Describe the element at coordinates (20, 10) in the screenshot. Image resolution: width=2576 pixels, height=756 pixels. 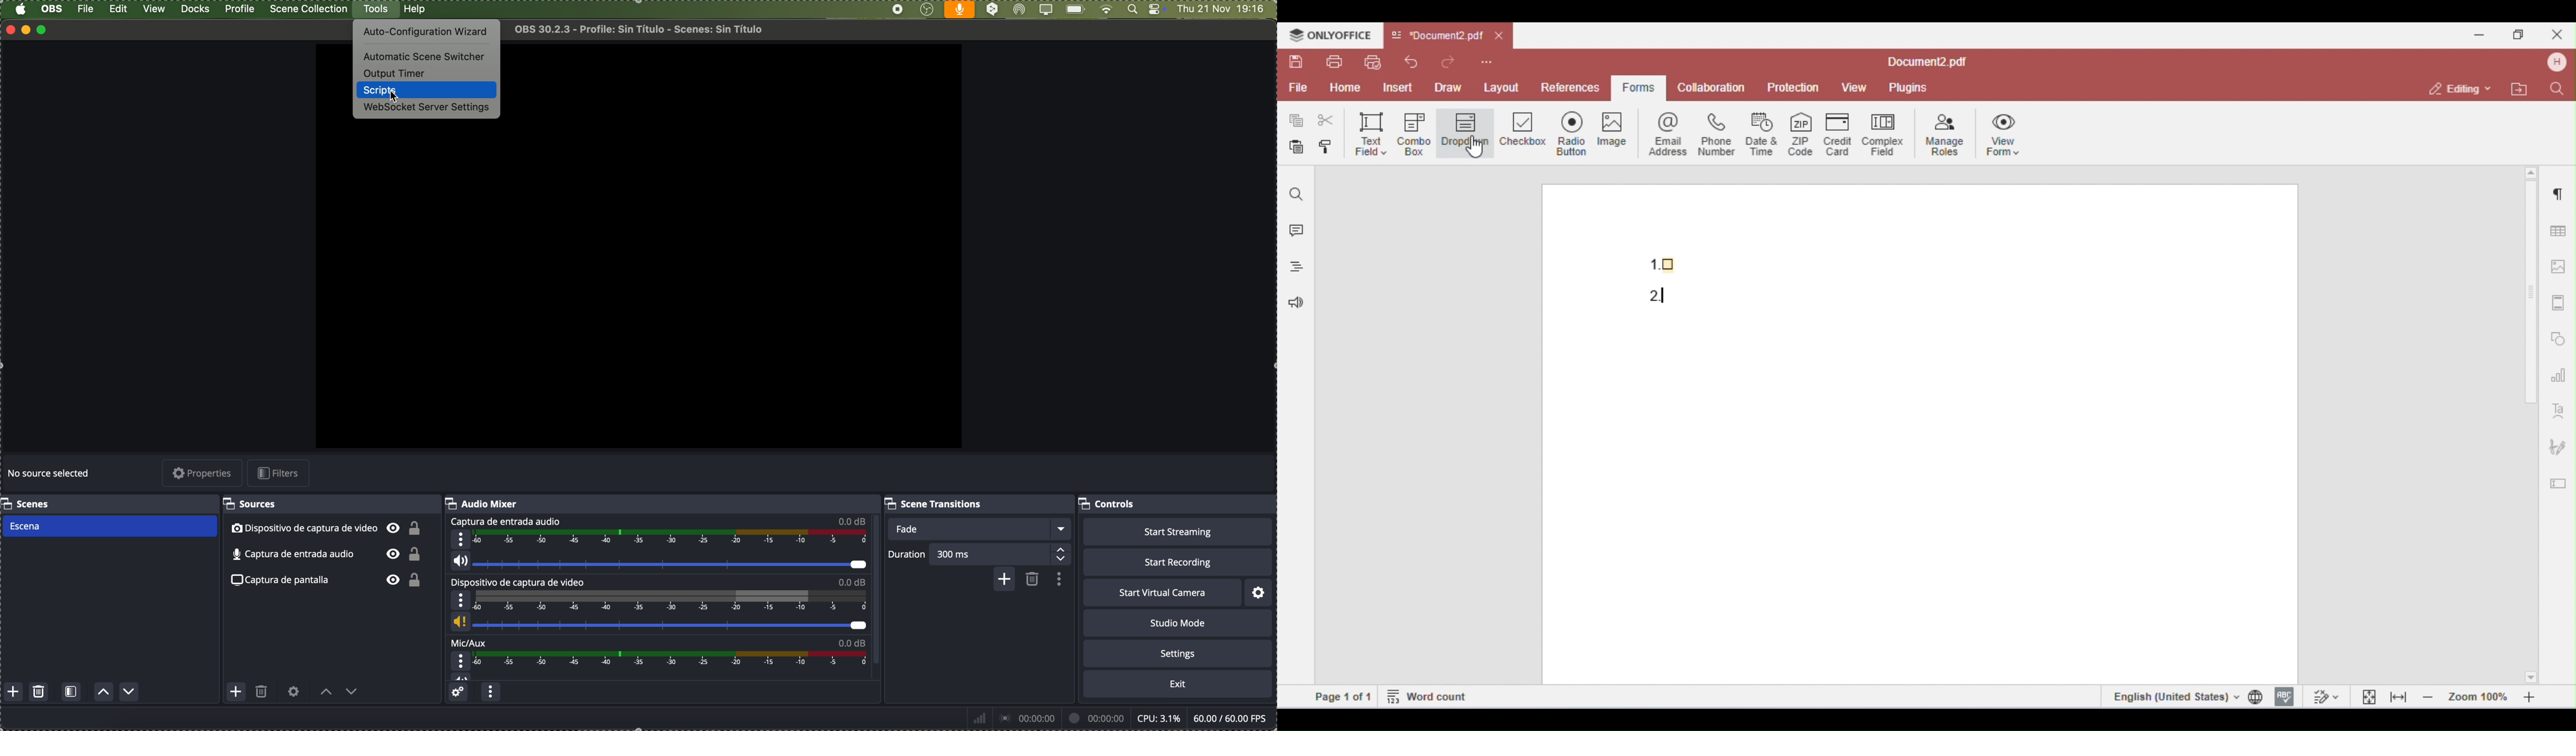
I see `Apple icon` at that location.